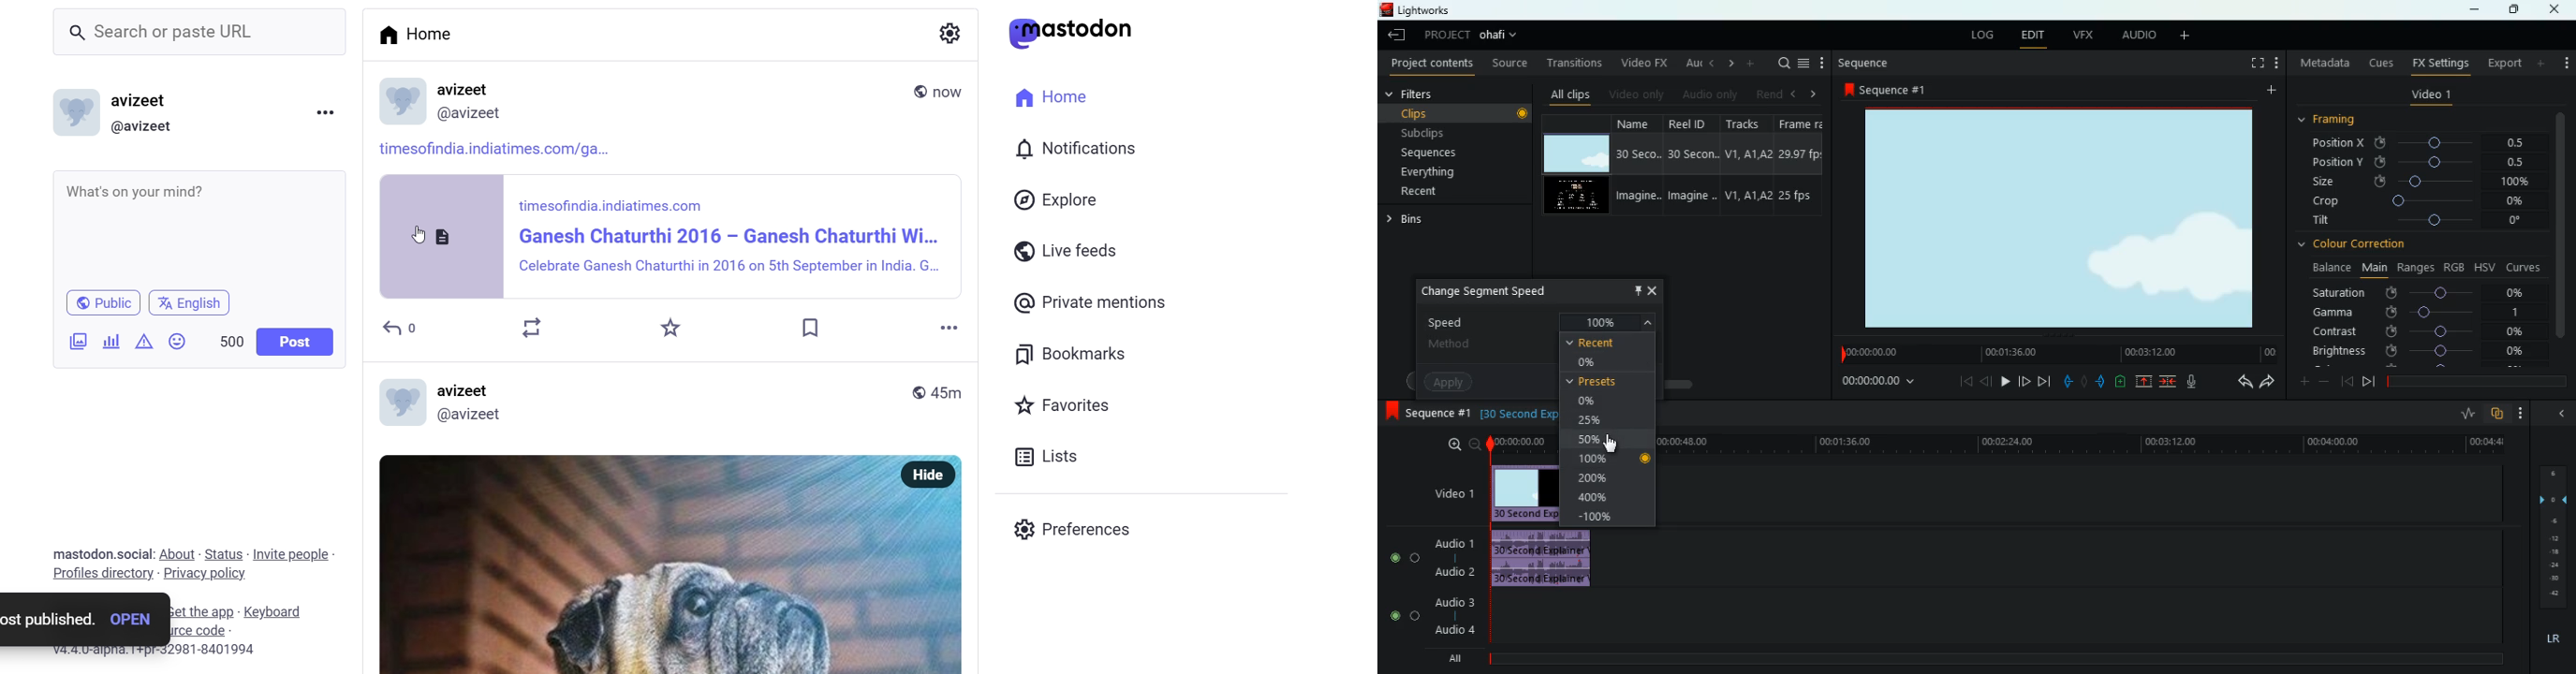  Describe the element at coordinates (2417, 350) in the screenshot. I see `brightness` at that location.